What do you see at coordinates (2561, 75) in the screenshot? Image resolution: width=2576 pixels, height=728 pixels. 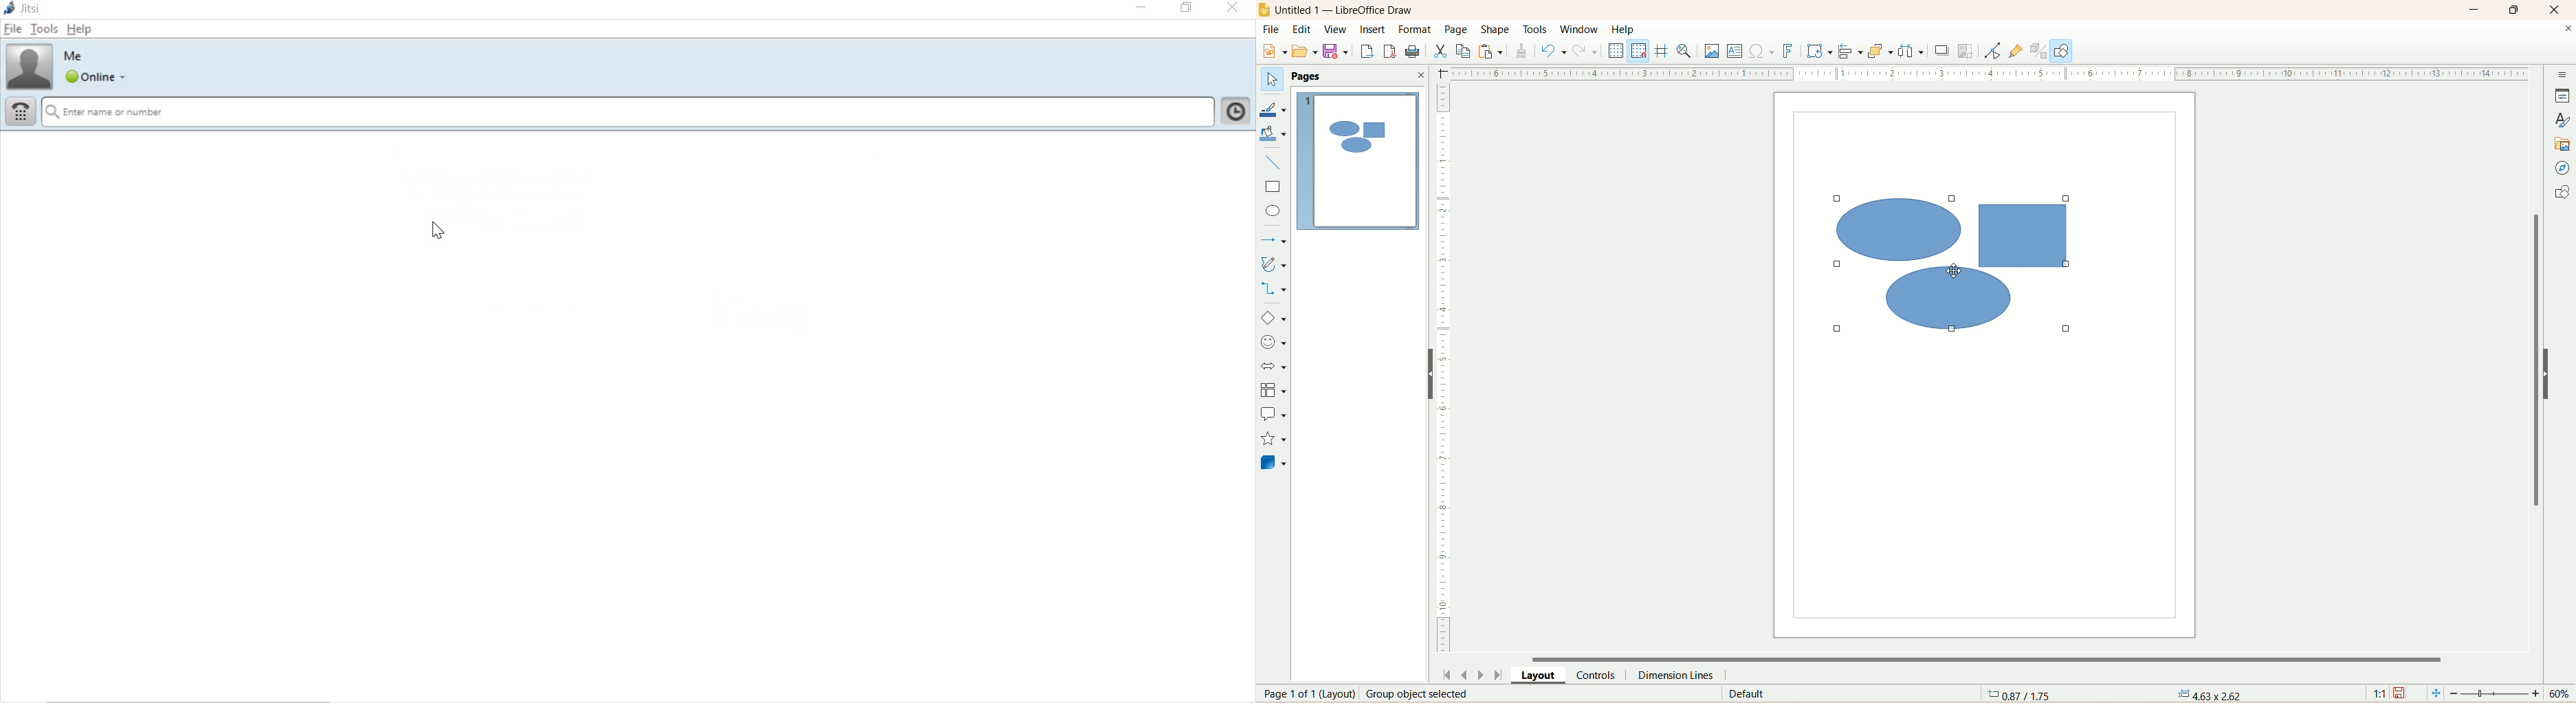 I see `sidebar settings` at bounding box center [2561, 75].